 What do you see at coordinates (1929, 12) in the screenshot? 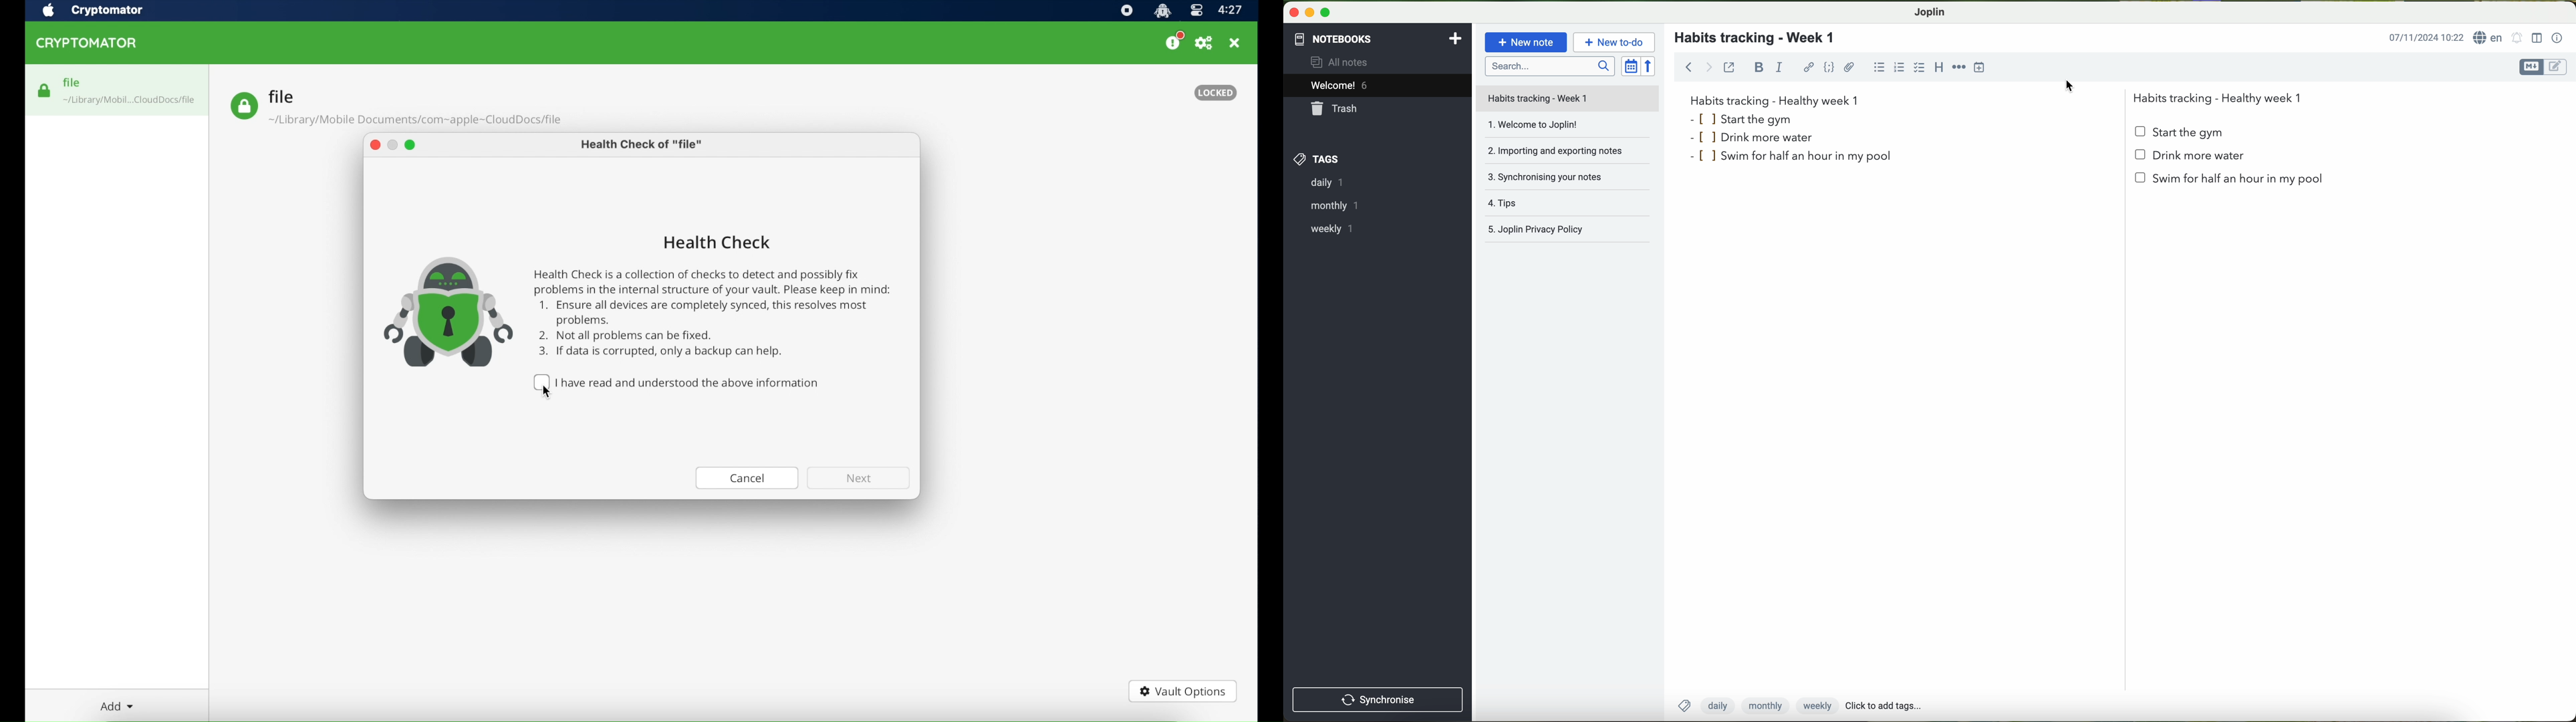
I see `Joplin` at bounding box center [1929, 12].